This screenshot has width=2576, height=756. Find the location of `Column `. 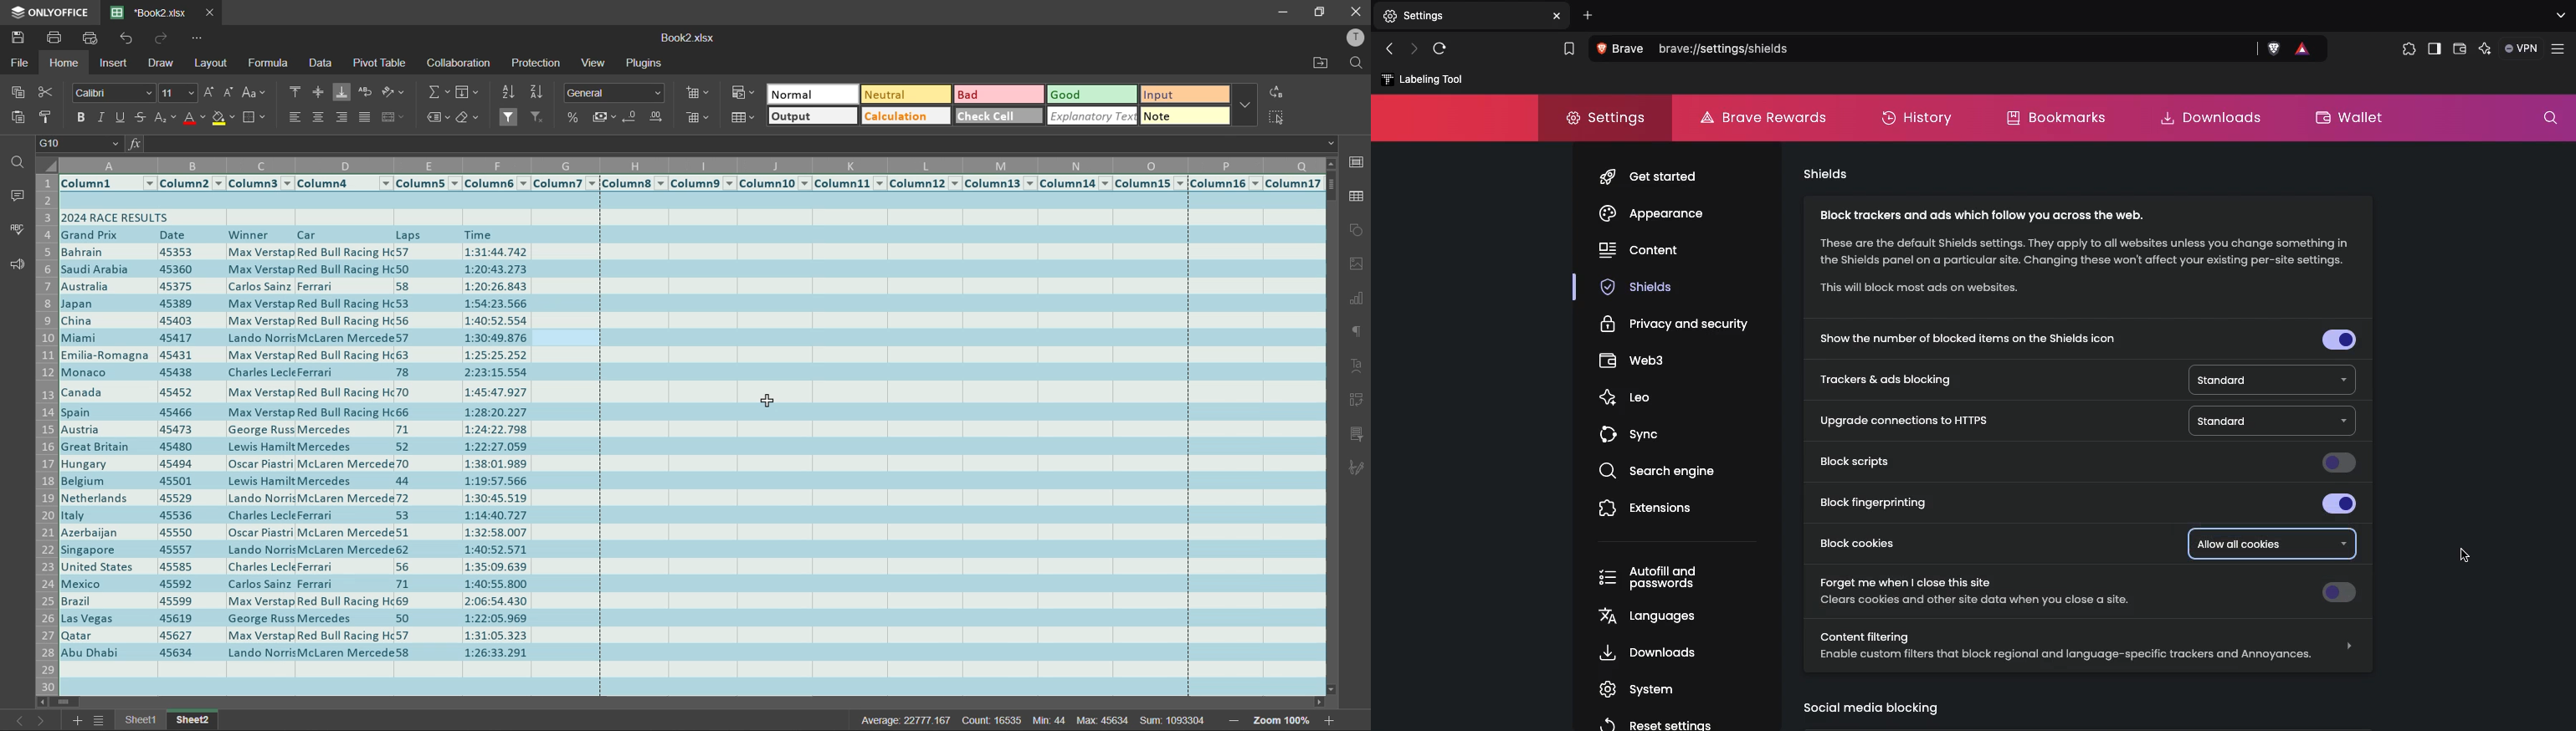

Column  is located at coordinates (1001, 185).